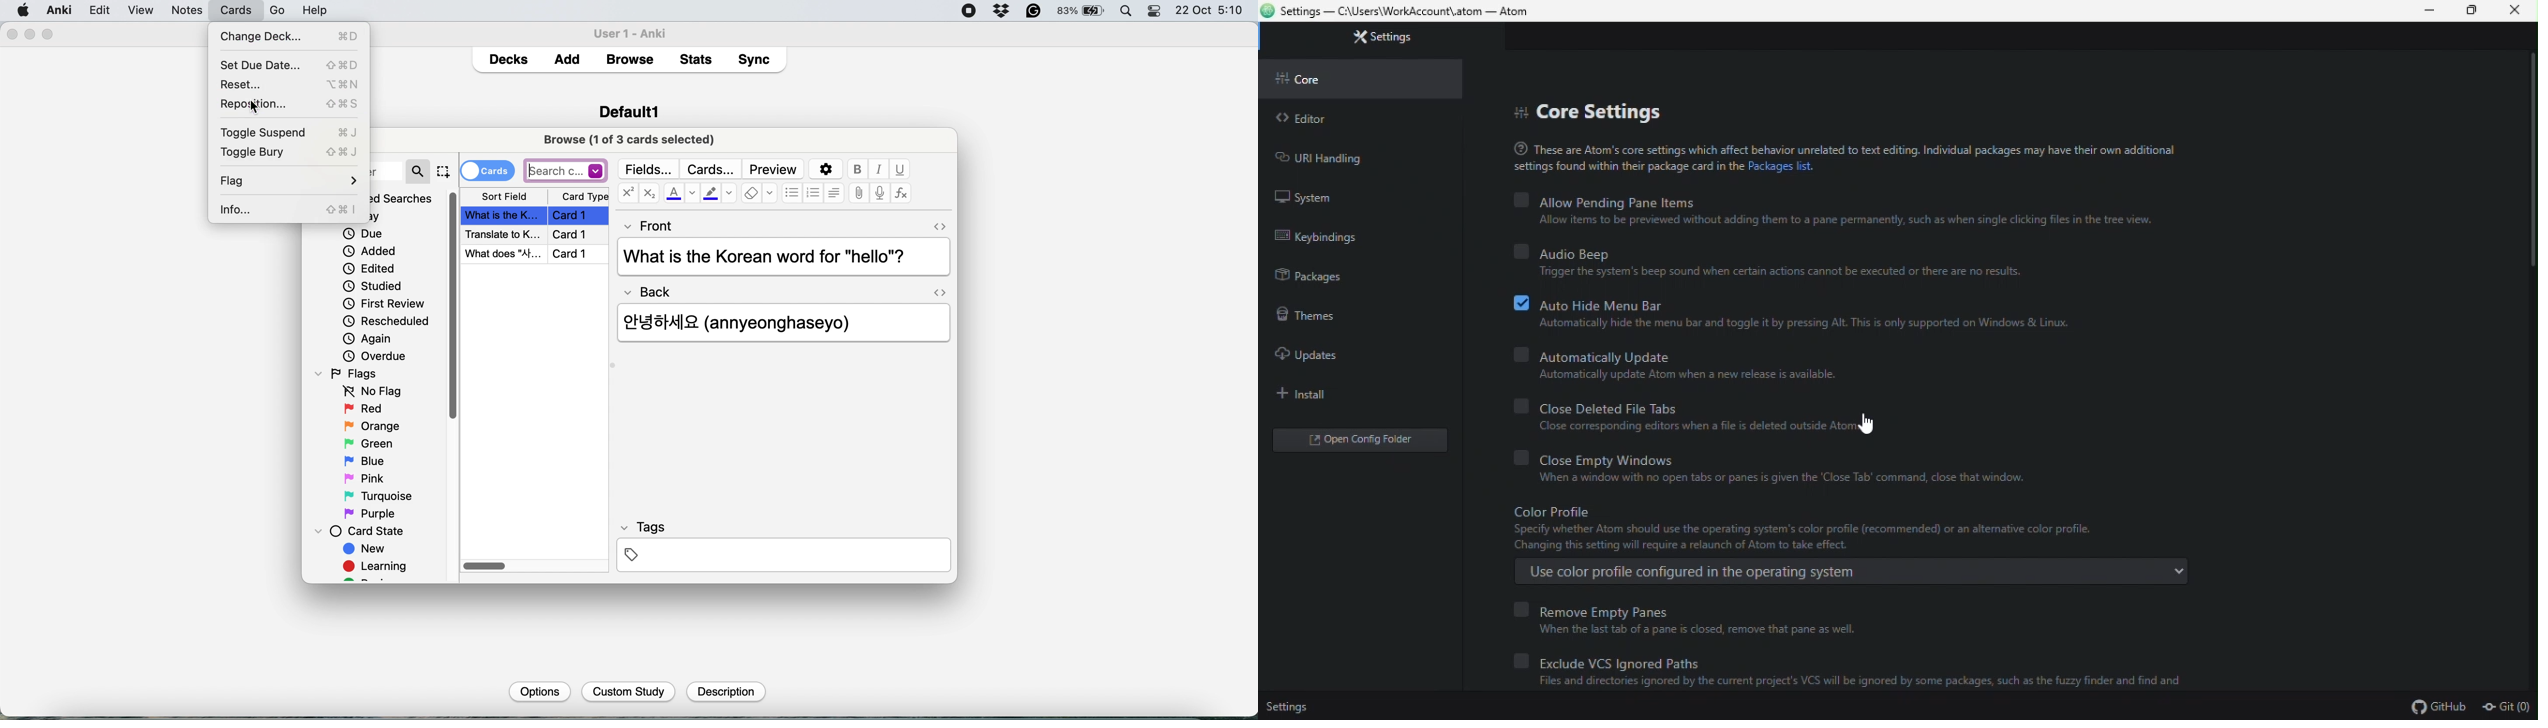 This screenshot has width=2548, height=728. I want to click on settings, so click(825, 170).